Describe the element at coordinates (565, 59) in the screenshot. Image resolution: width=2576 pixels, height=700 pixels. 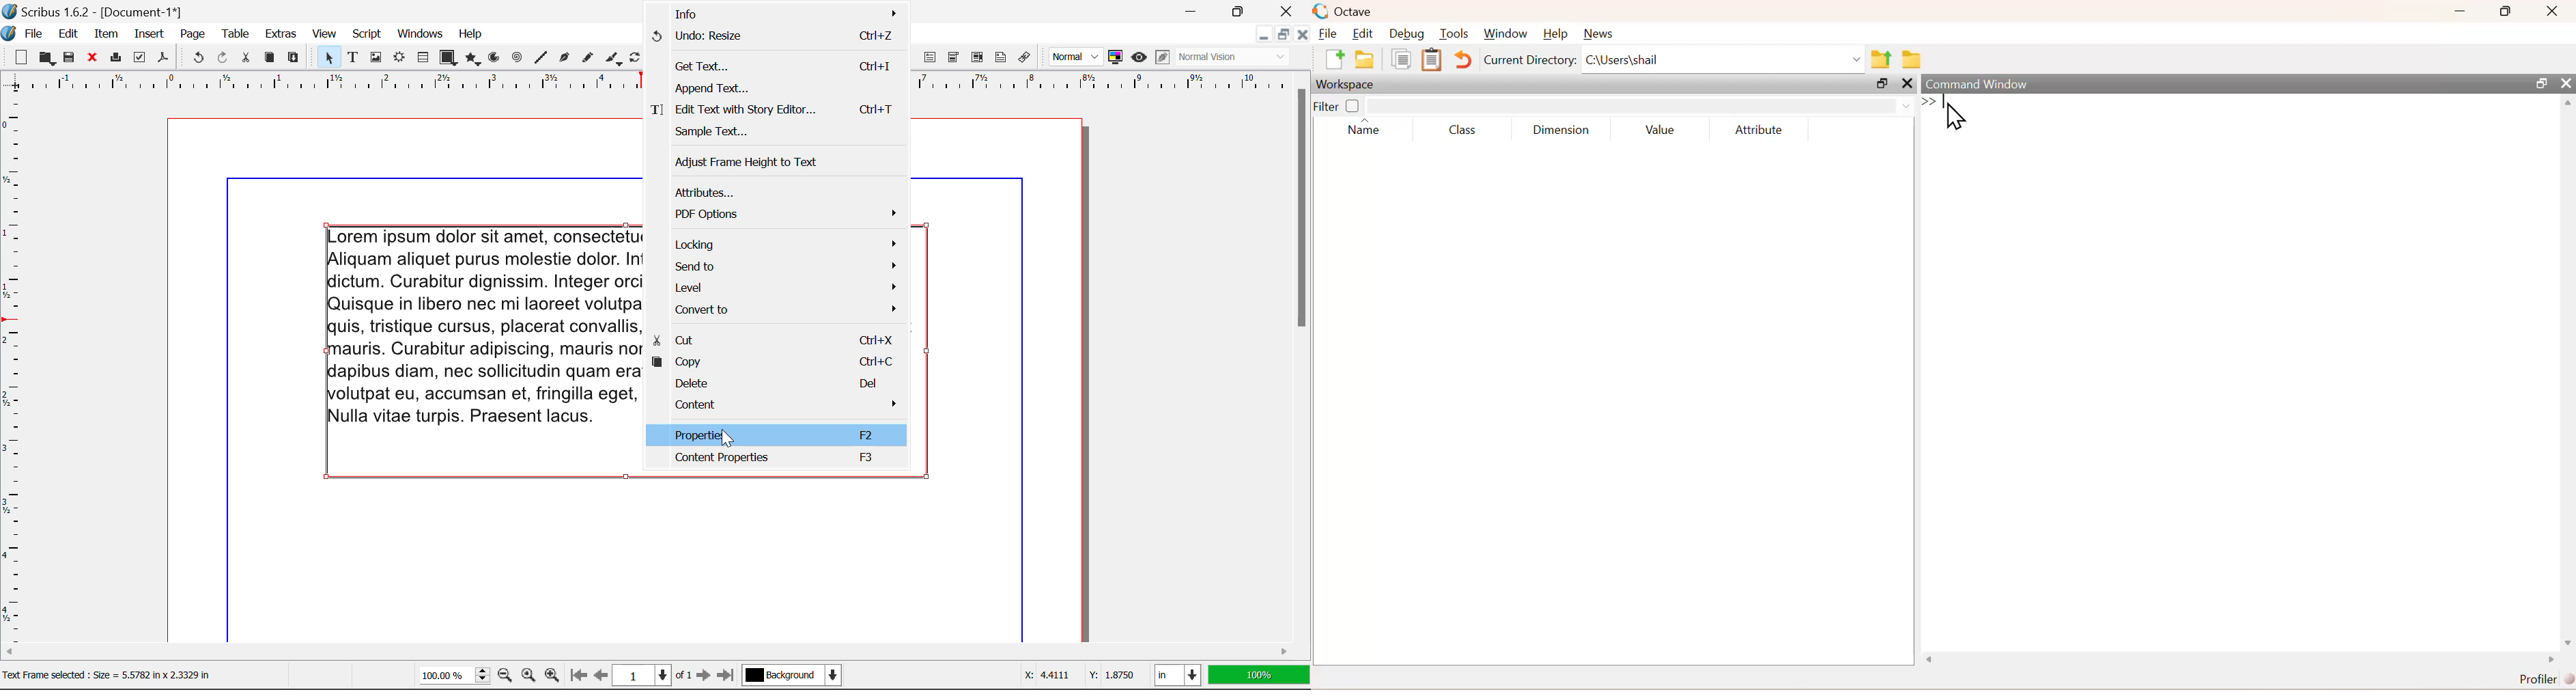
I see `Bezier Curve` at that location.